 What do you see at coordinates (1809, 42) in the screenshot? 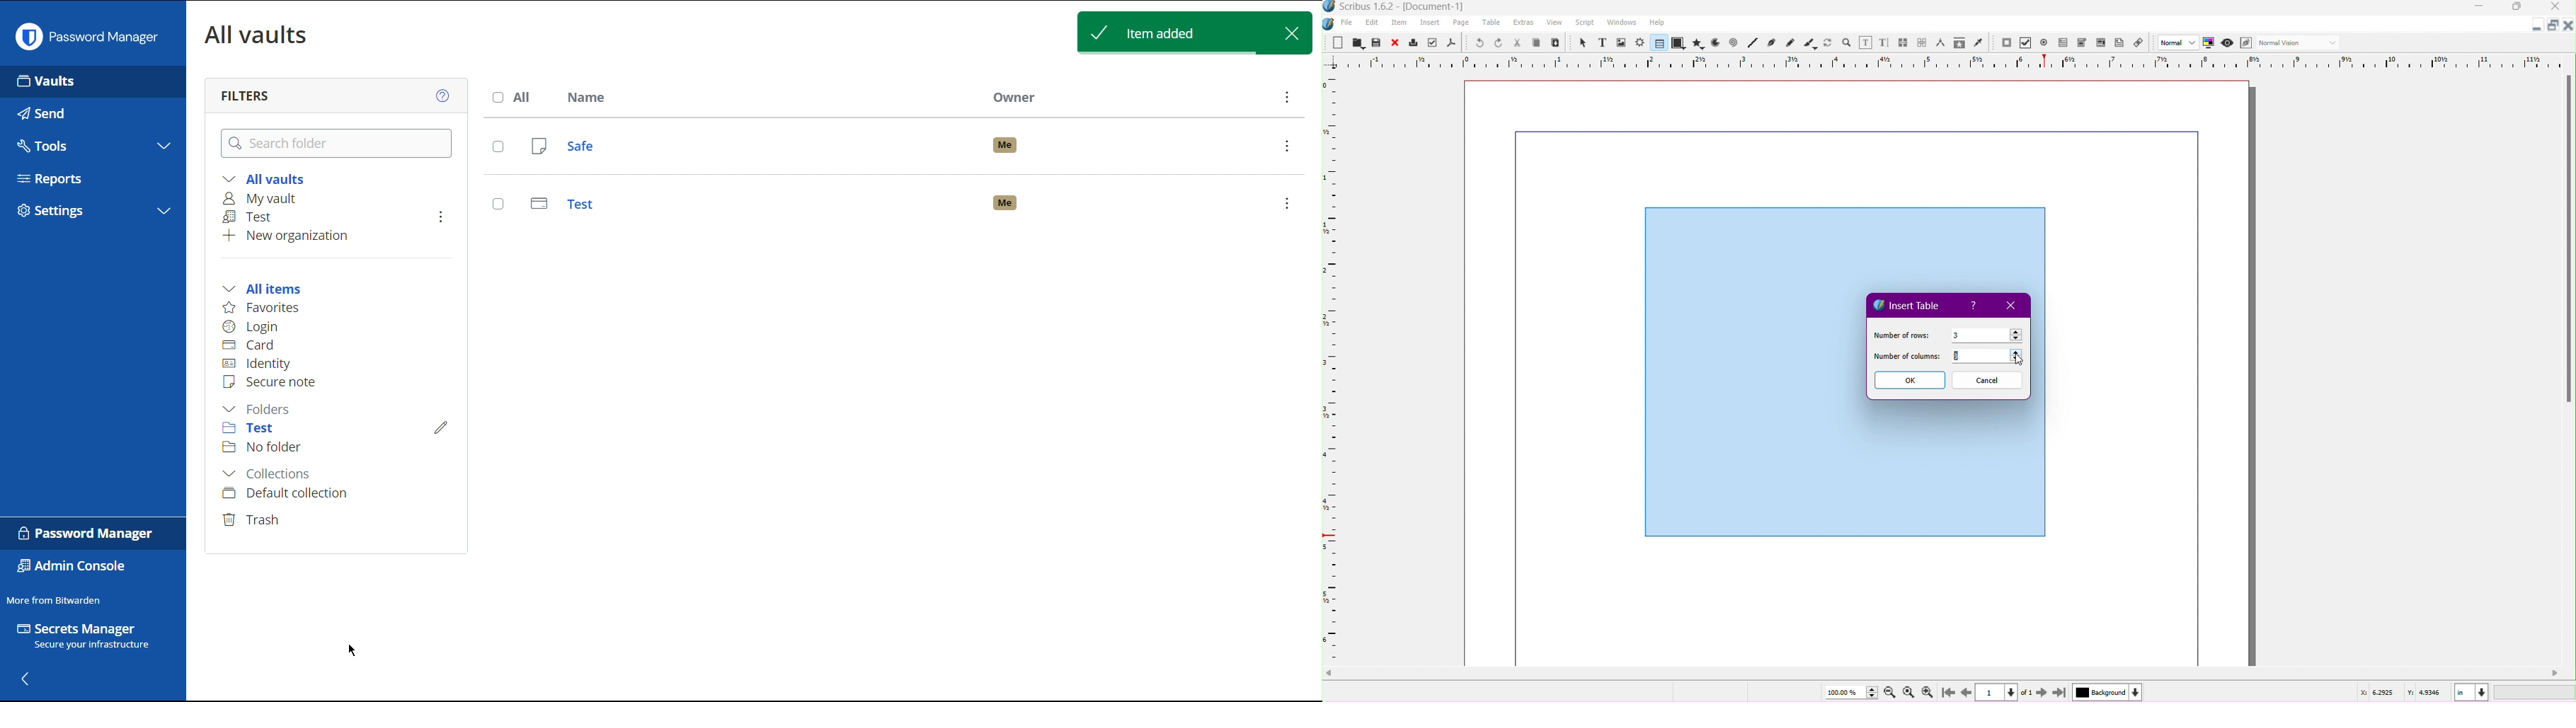
I see `Calligraphic Line` at bounding box center [1809, 42].